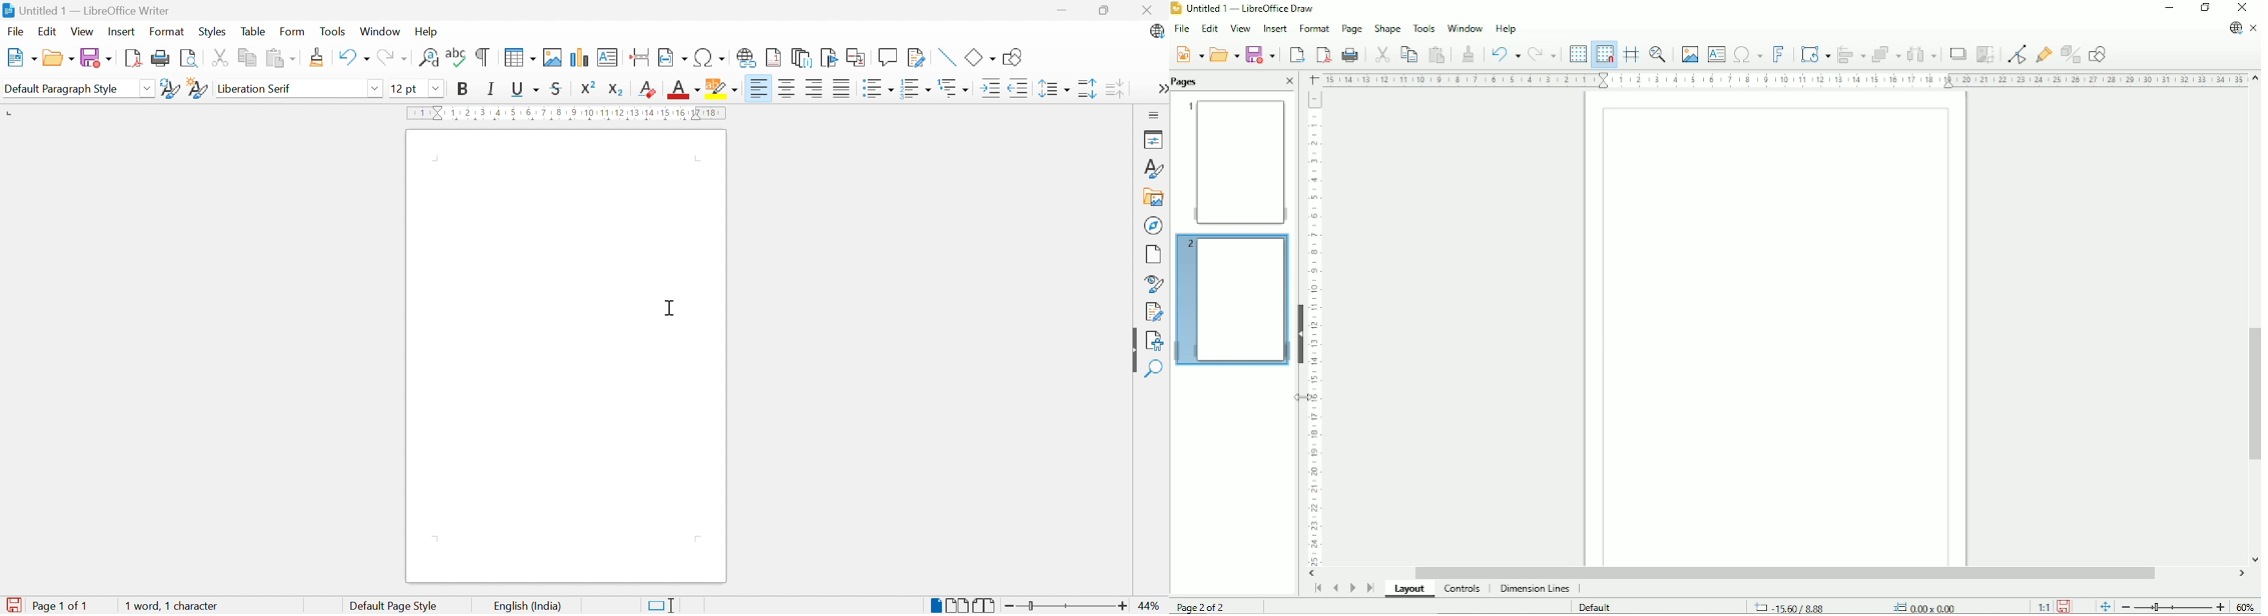 The width and height of the screenshot is (2268, 616). Describe the element at coordinates (1152, 607) in the screenshot. I see `44%` at that location.